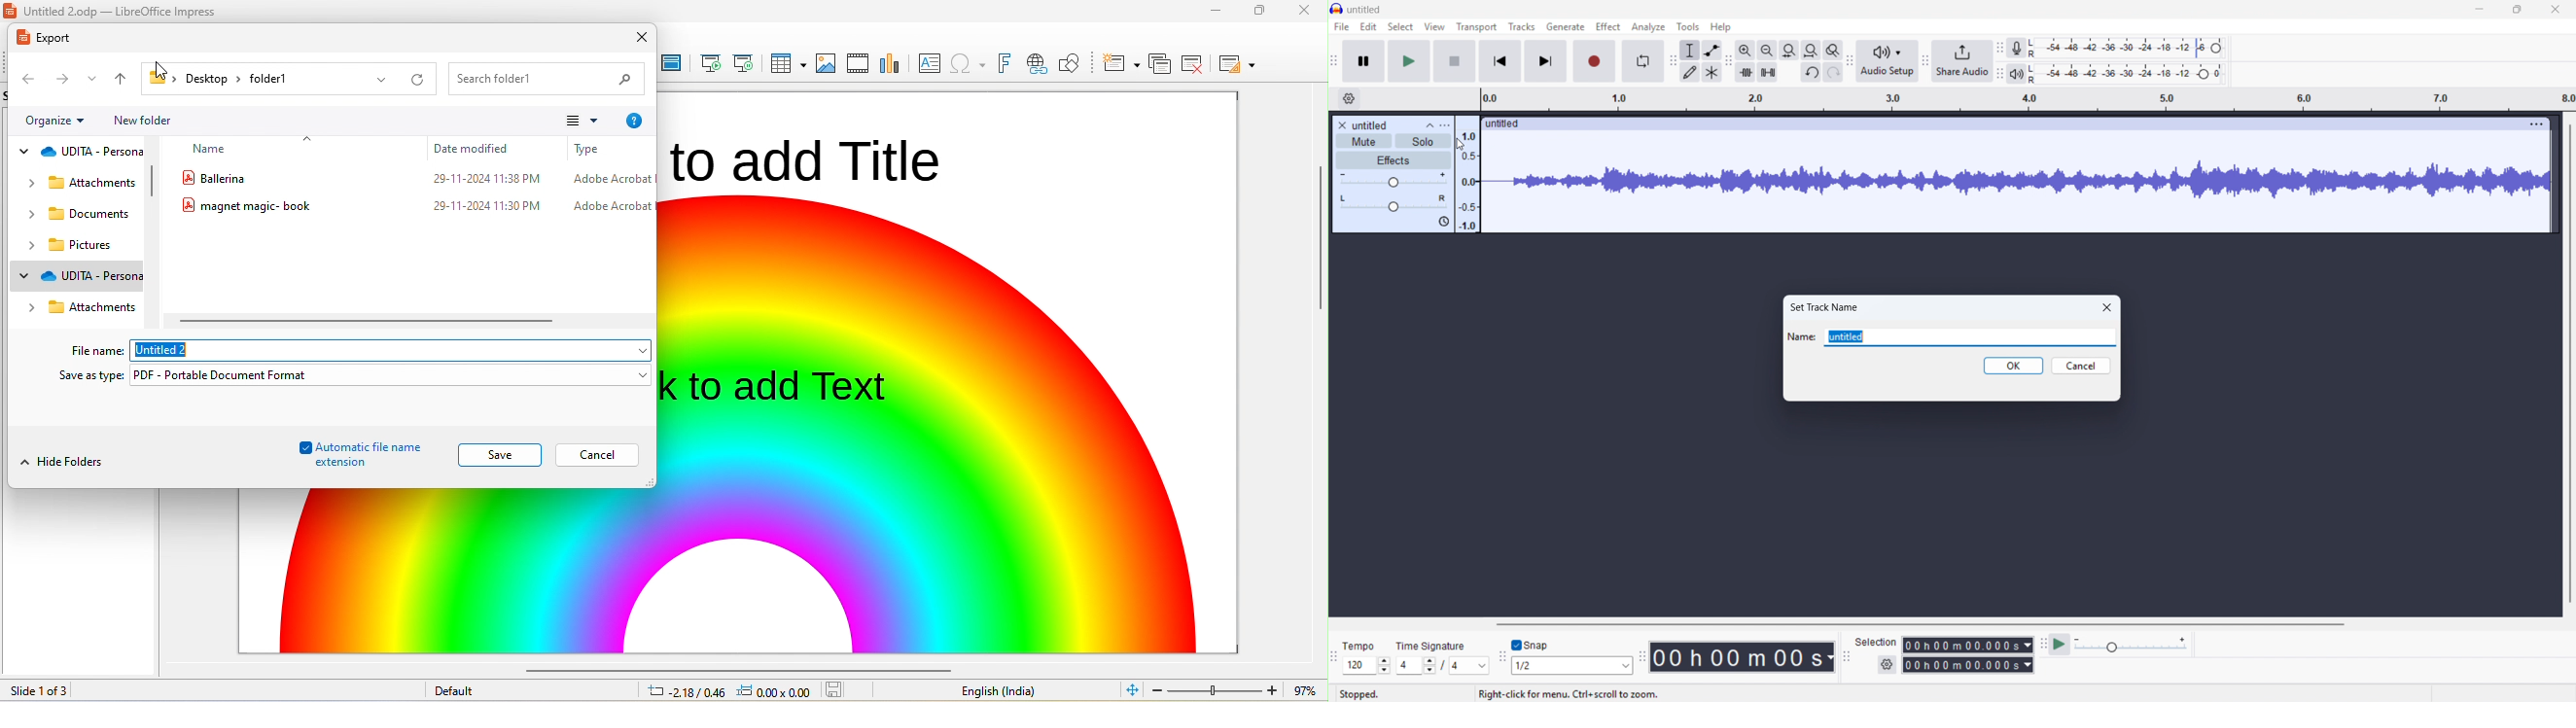 The width and height of the screenshot is (2576, 728). What do you see at coordinates (1833, 73) in the screenshot?
I see `Redo` at bounding box center [1833, 73].